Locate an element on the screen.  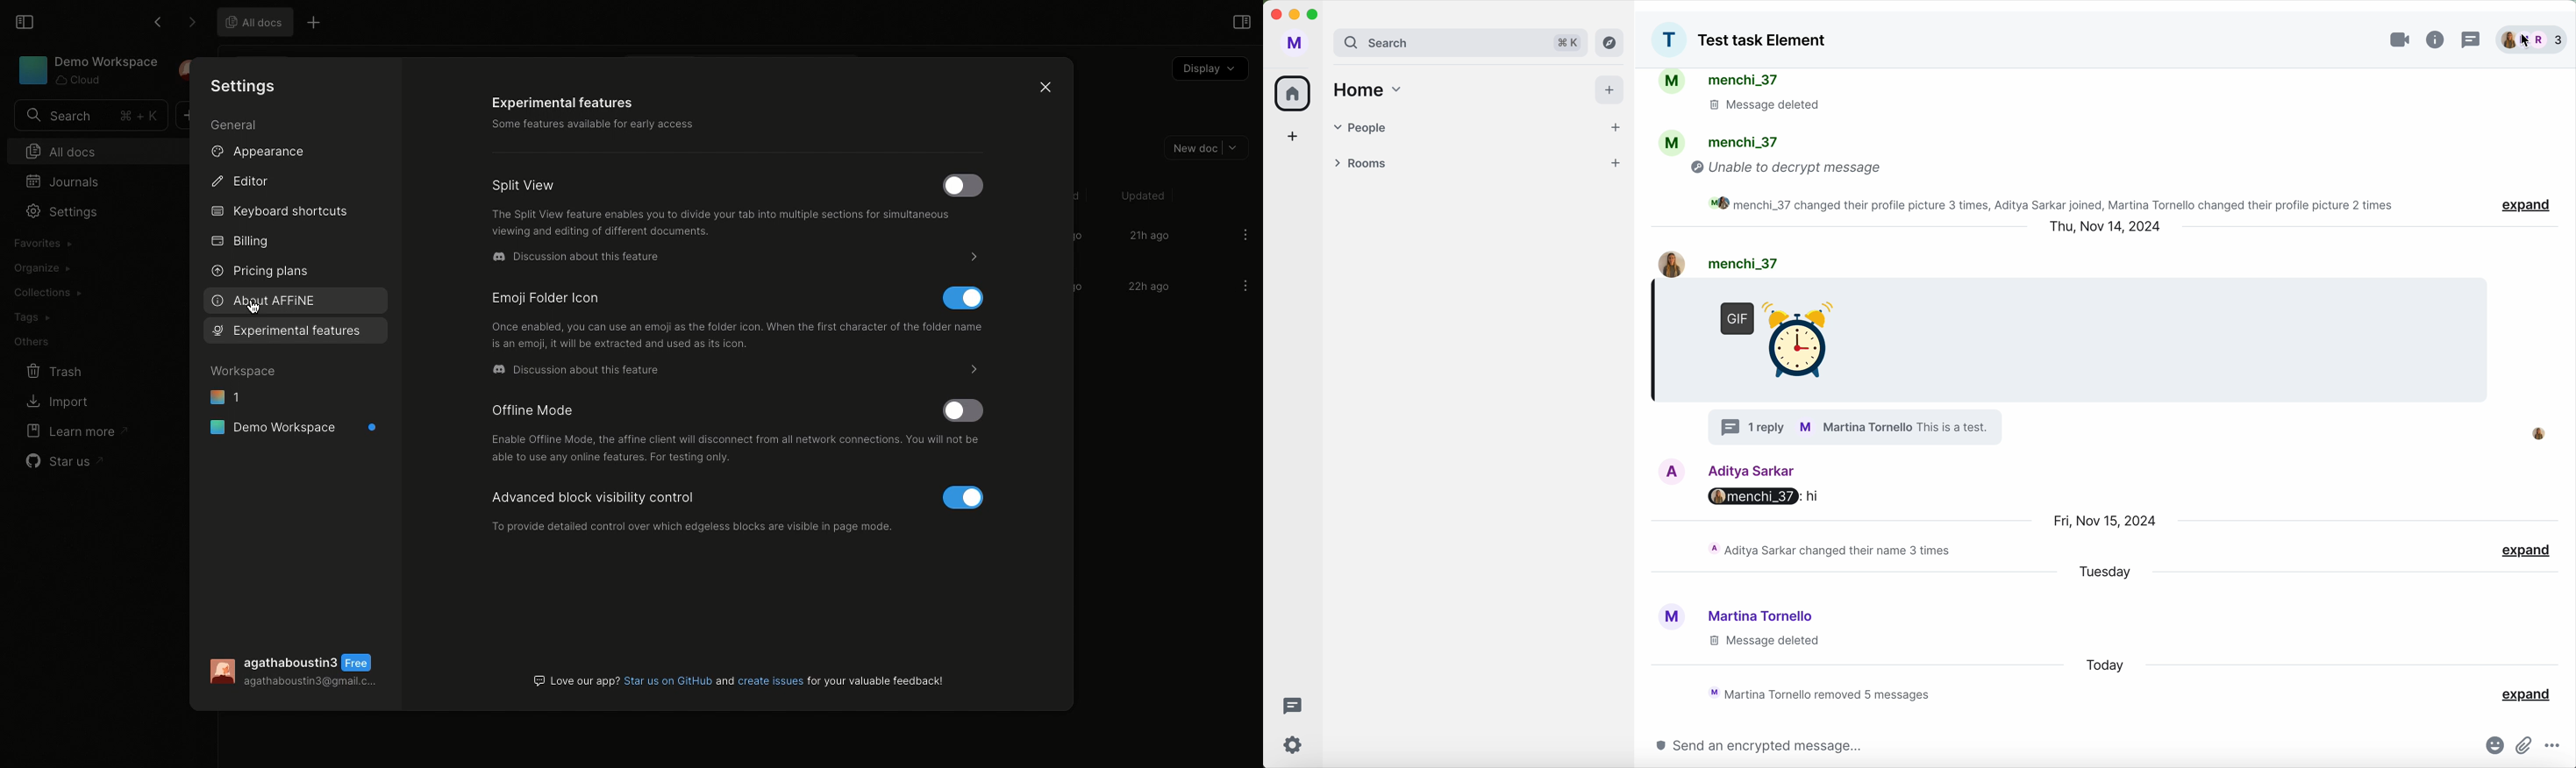
Demo Workspace is located at coordinates (89, 70).